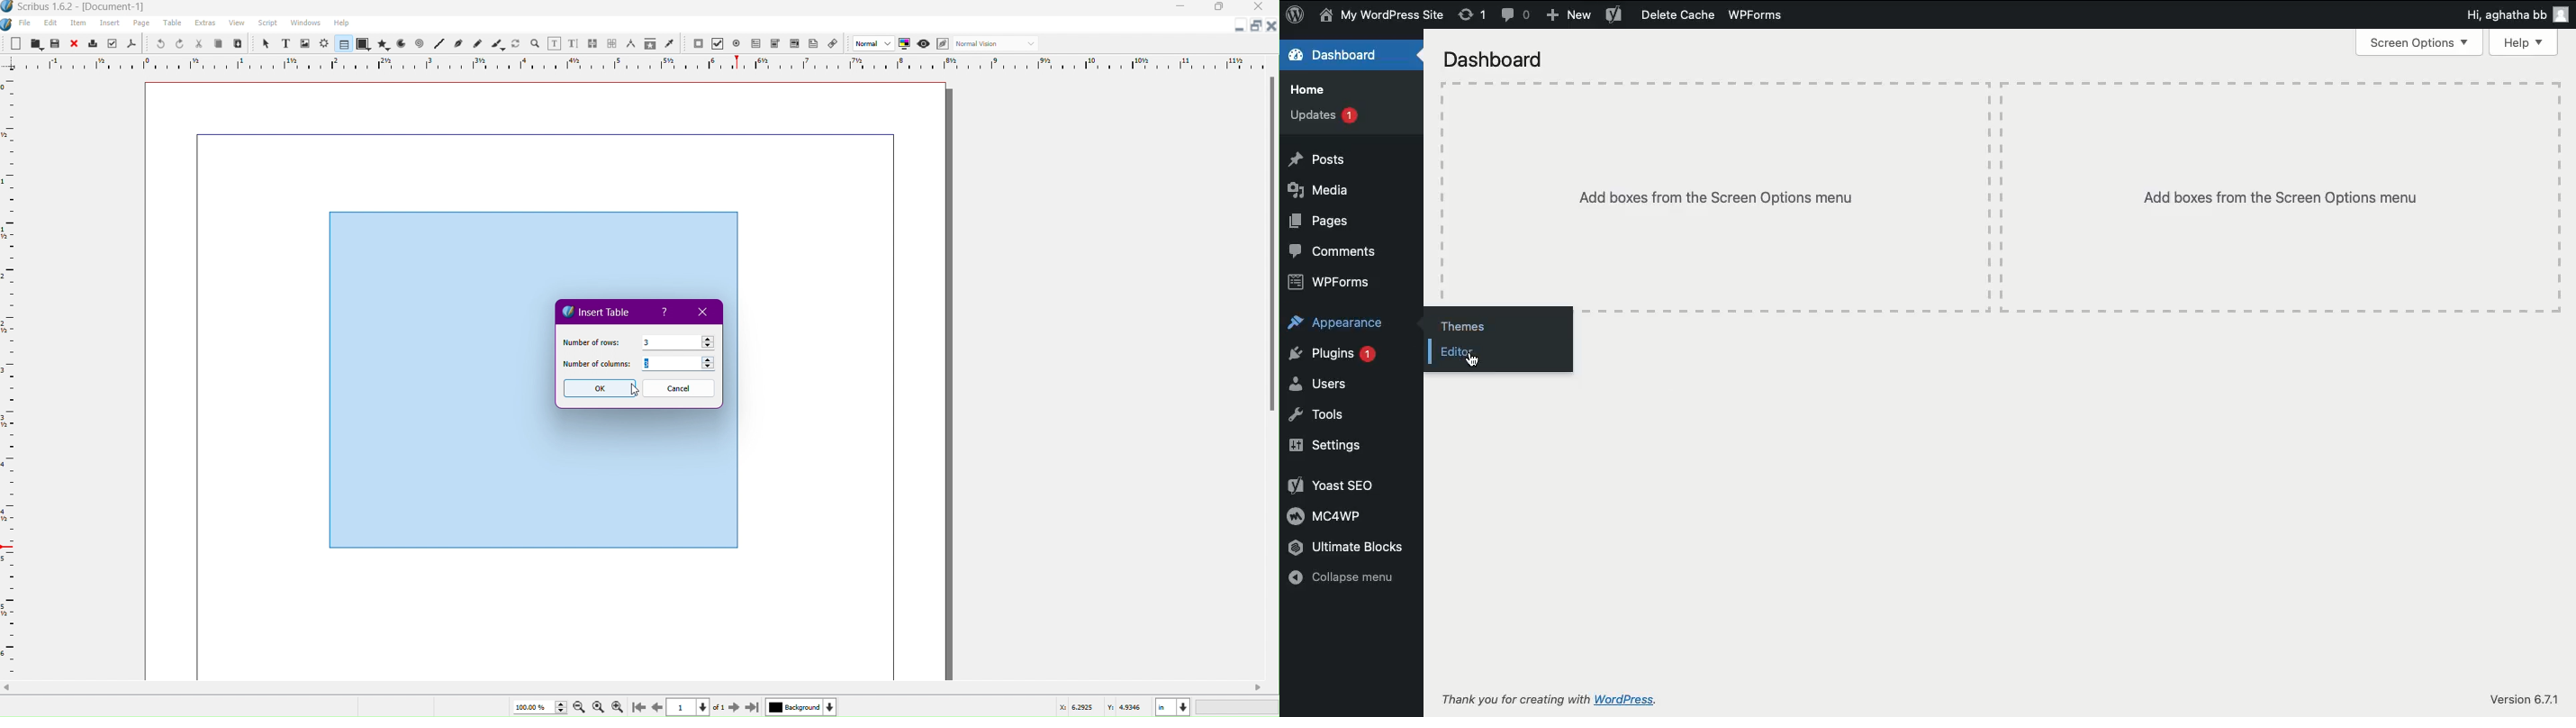  Describe the element at coordinates (574, 43) in the screenshot. I see `Edit Text with Story Editor` at that location.